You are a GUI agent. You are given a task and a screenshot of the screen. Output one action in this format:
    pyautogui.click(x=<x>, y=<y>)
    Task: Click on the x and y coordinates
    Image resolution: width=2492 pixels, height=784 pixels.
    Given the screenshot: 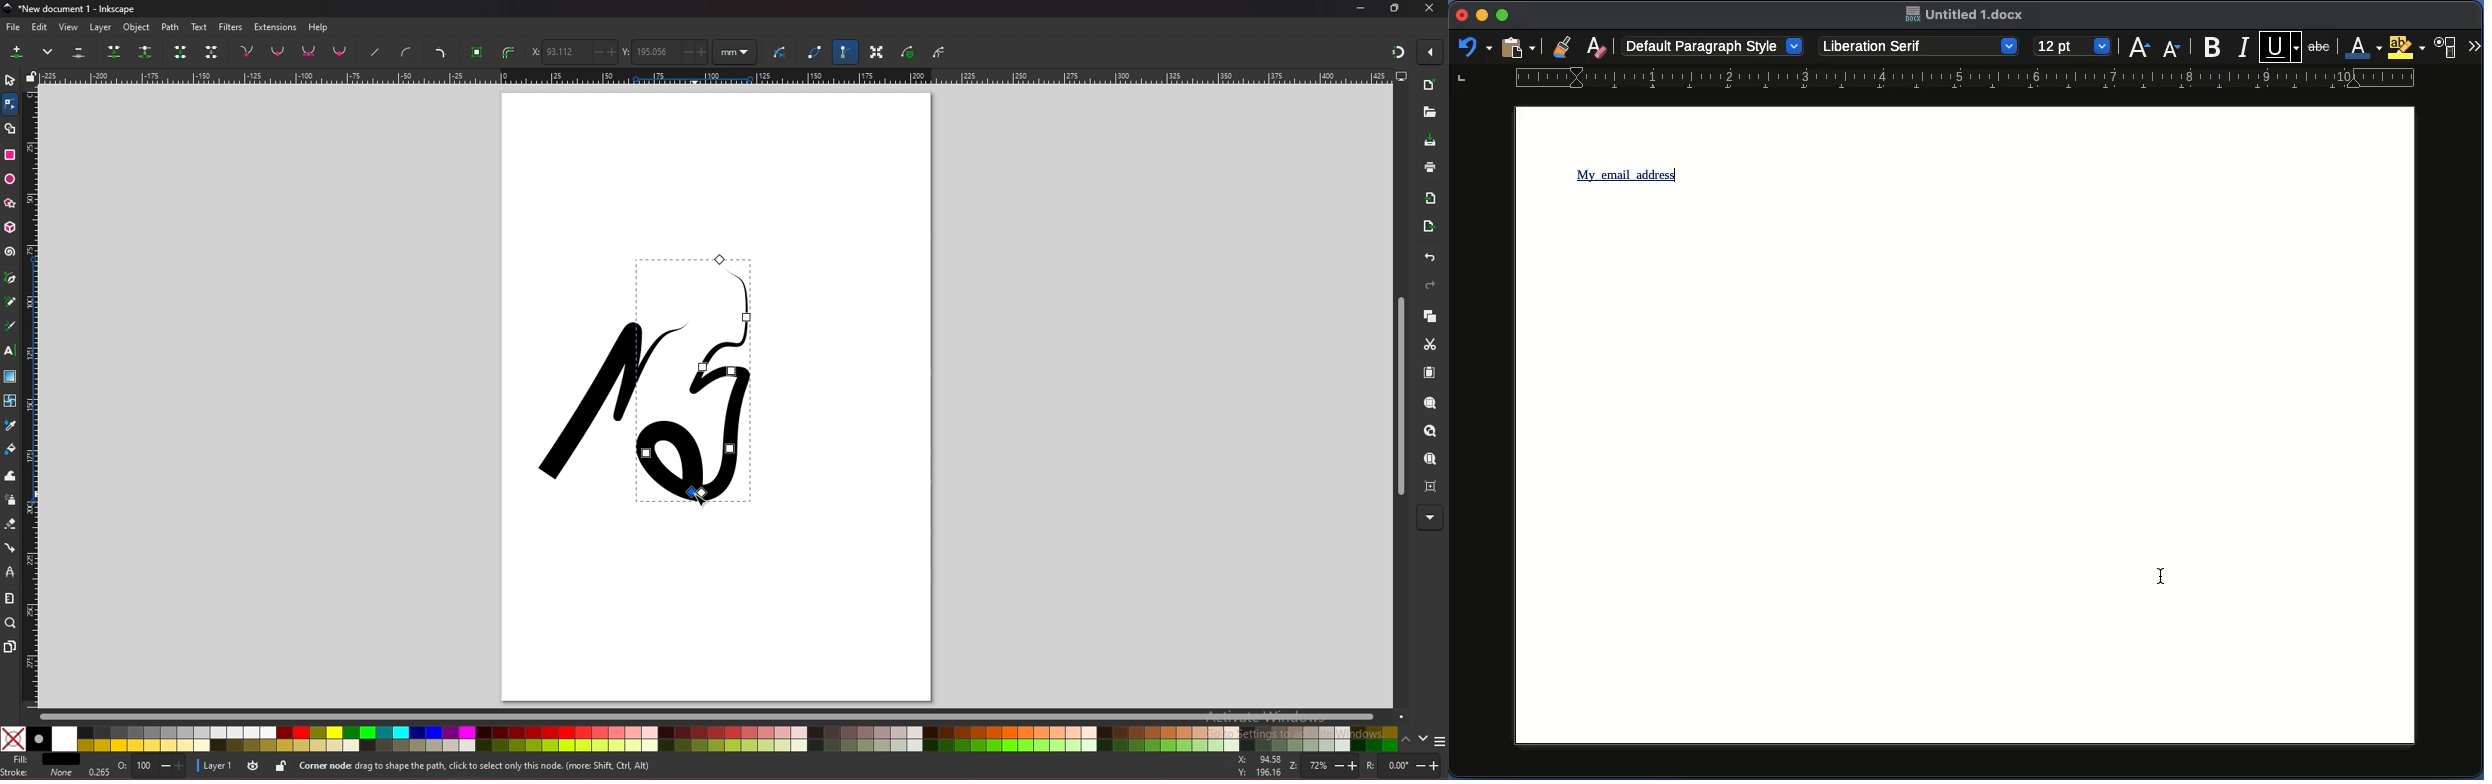 What is the action you would take?
    pyautogui.click(x=1256, y=766)
    